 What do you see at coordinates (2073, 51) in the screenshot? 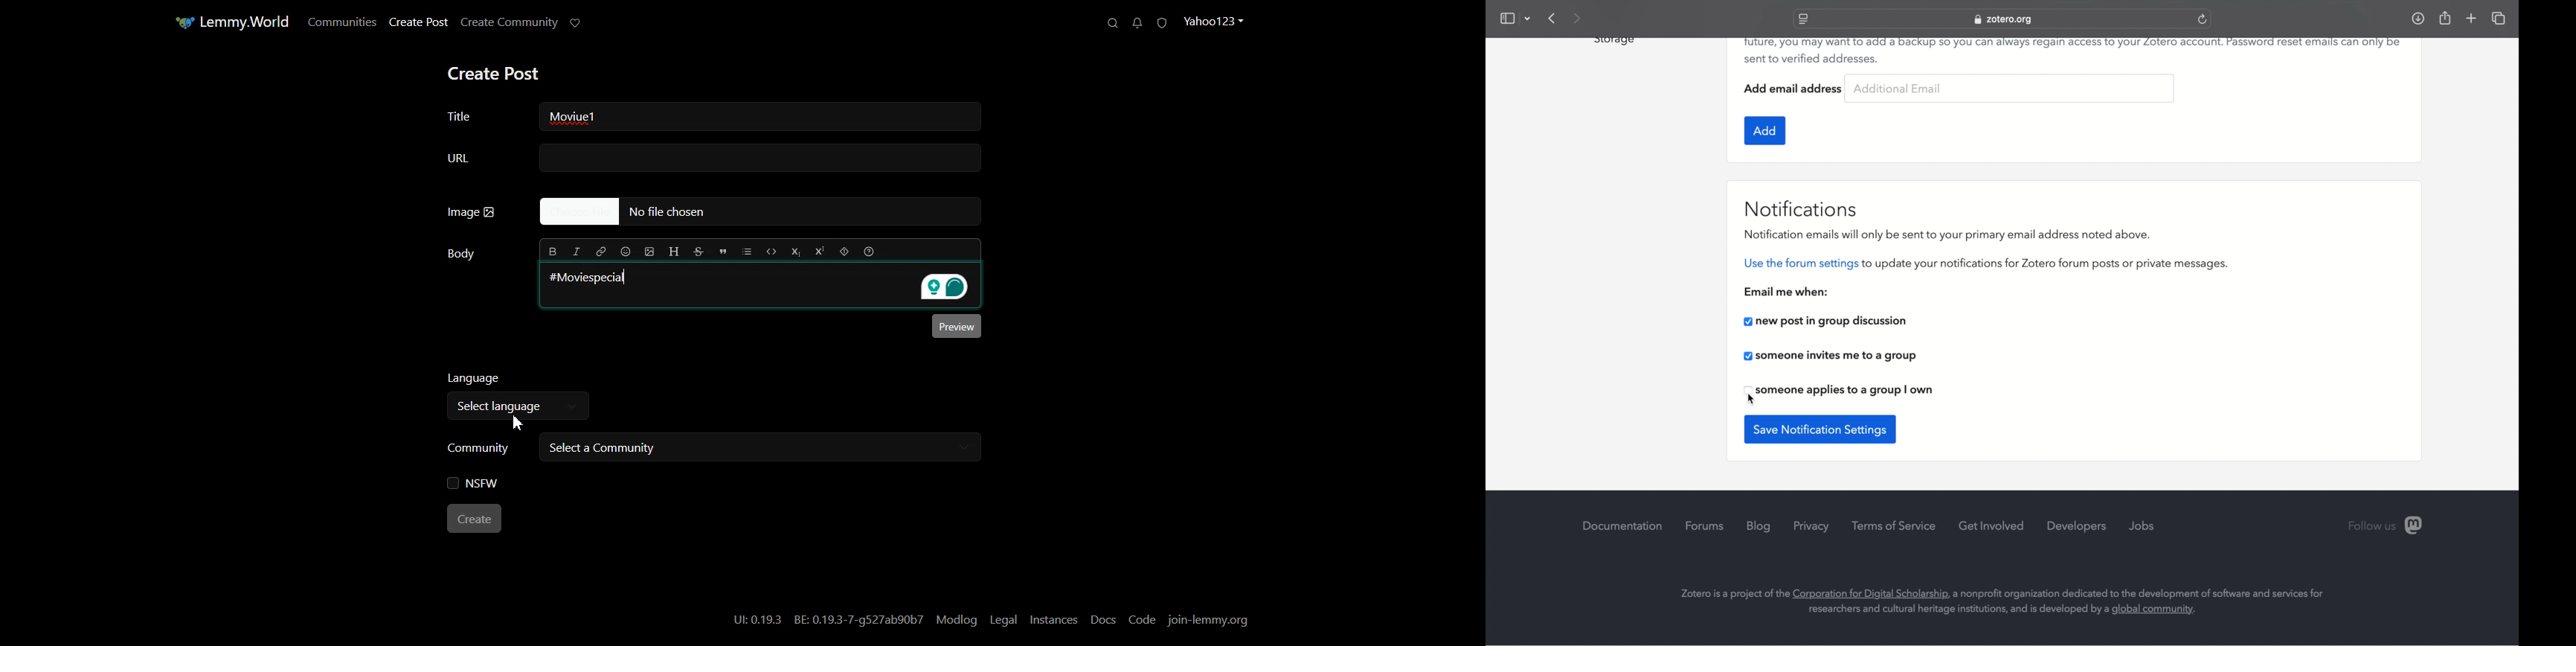
I see `future, you may want to add a backup so you can always regain access to your Zotero account. Password reset emails can only be
sent to verified addresses.` at bounding box center [2073, 51].